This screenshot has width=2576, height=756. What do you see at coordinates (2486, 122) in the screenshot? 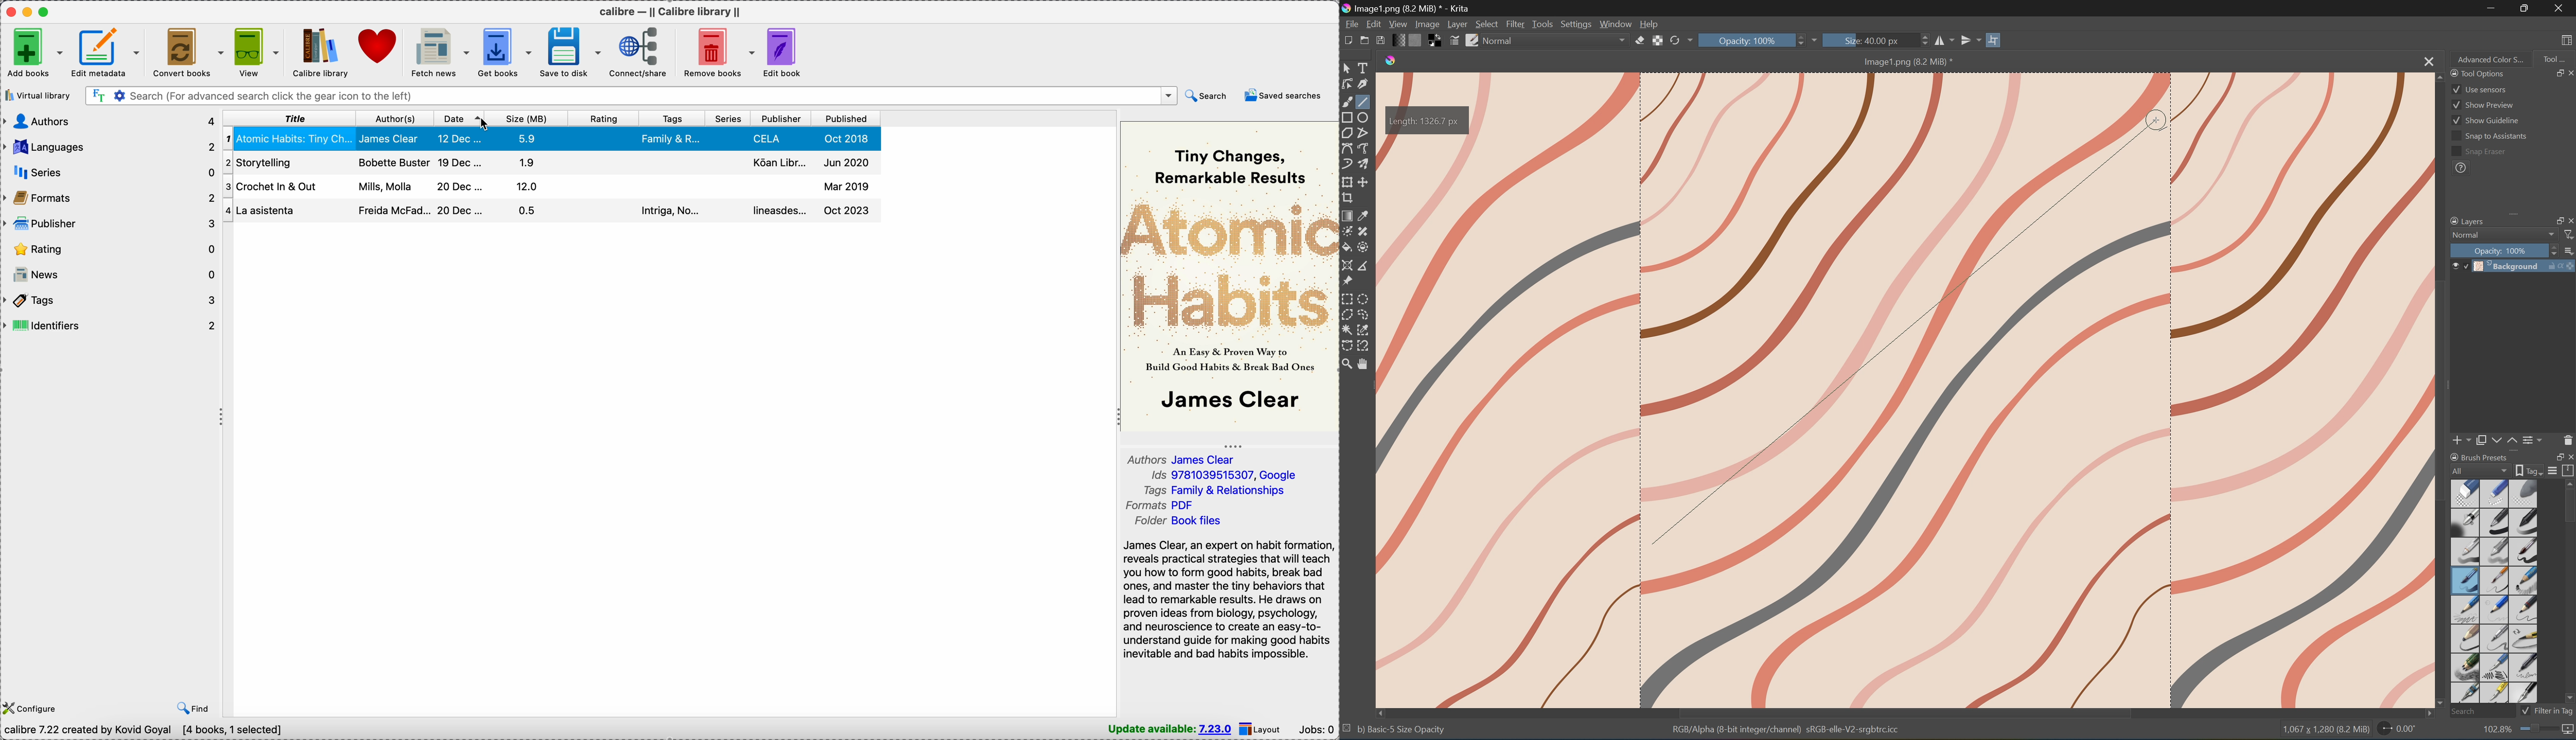
I see `Show guideline` at bounding box center [2486, 122].